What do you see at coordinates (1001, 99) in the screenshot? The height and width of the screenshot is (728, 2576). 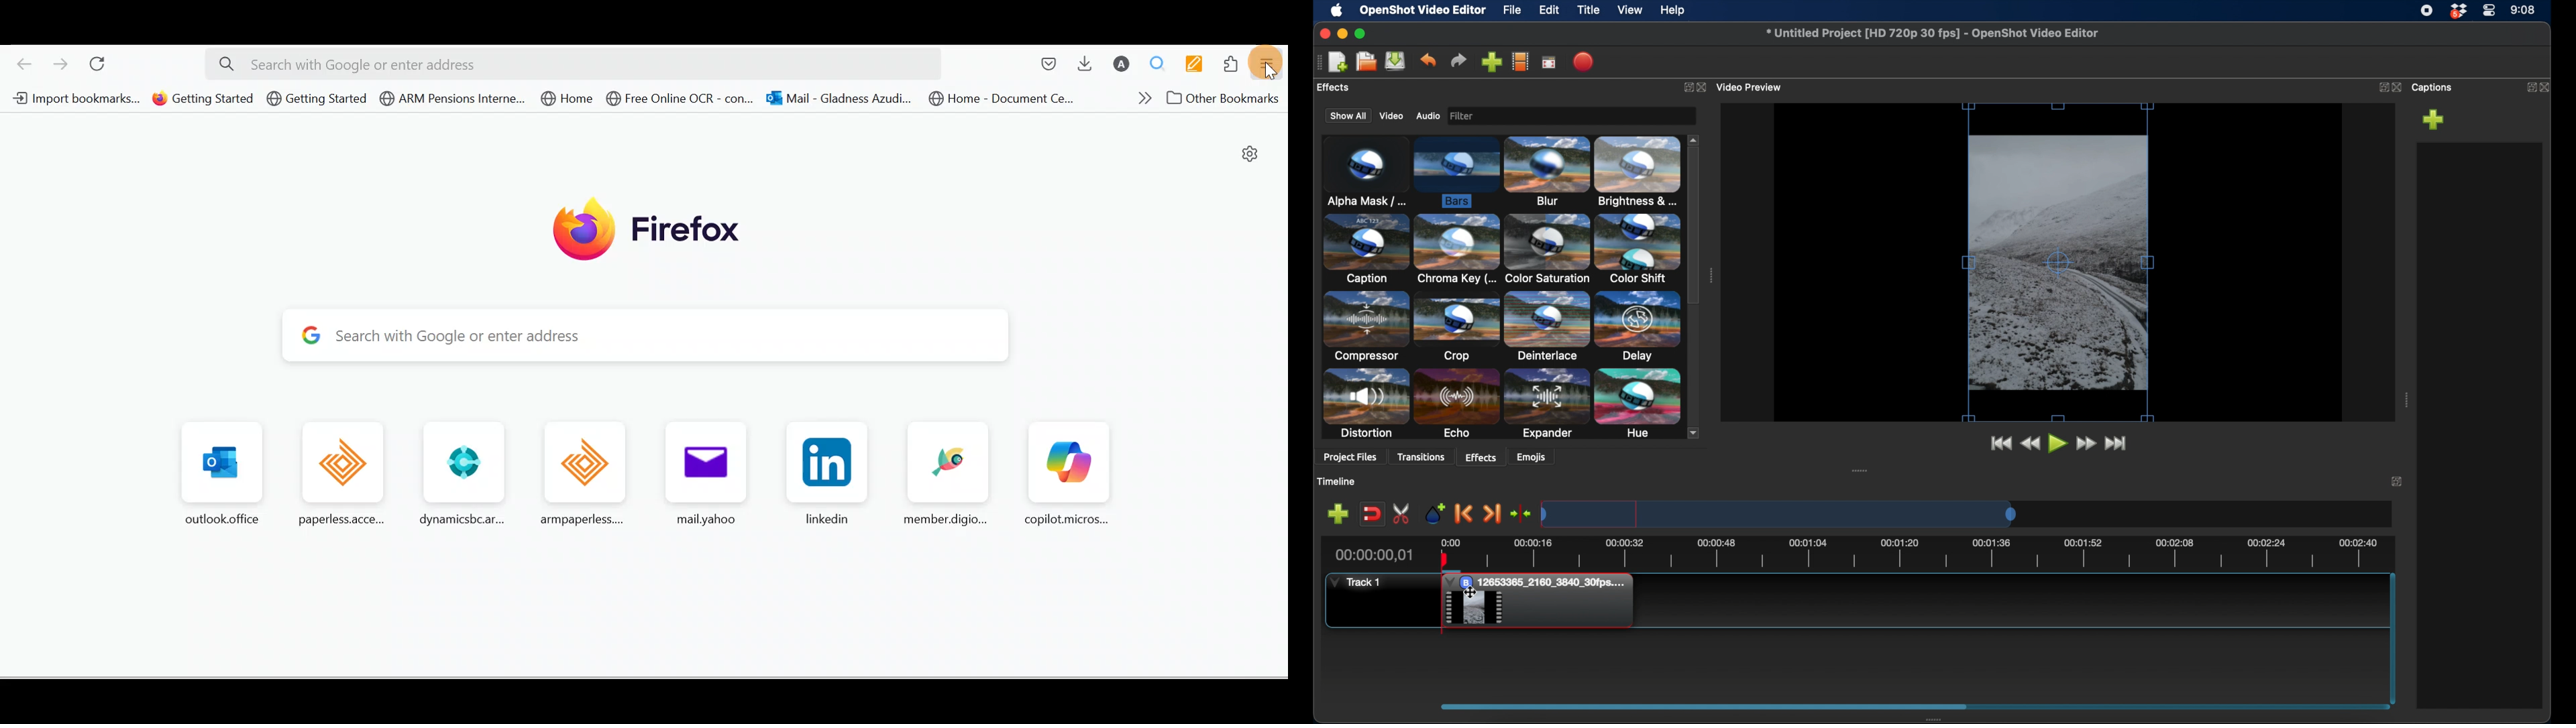 I see `Bookmark 8` at bounding box center [1001, 99].